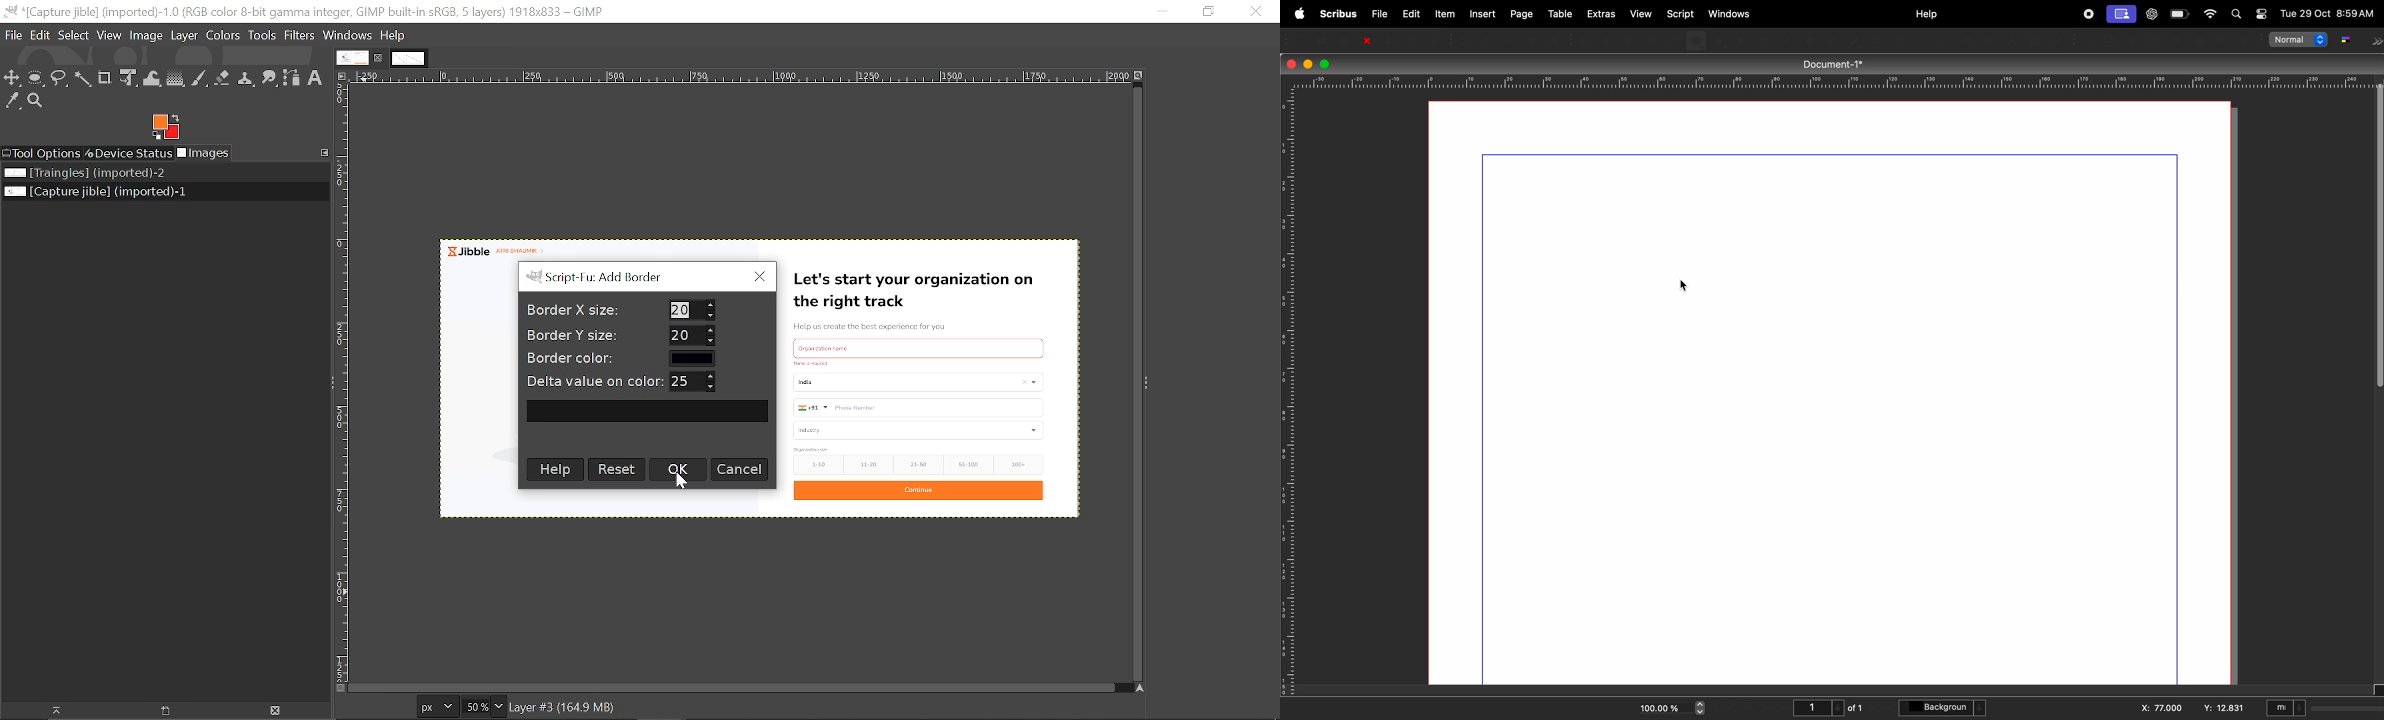 This screenshot has height=728, width=2408. I want to click on Table, so click(1672, 40).